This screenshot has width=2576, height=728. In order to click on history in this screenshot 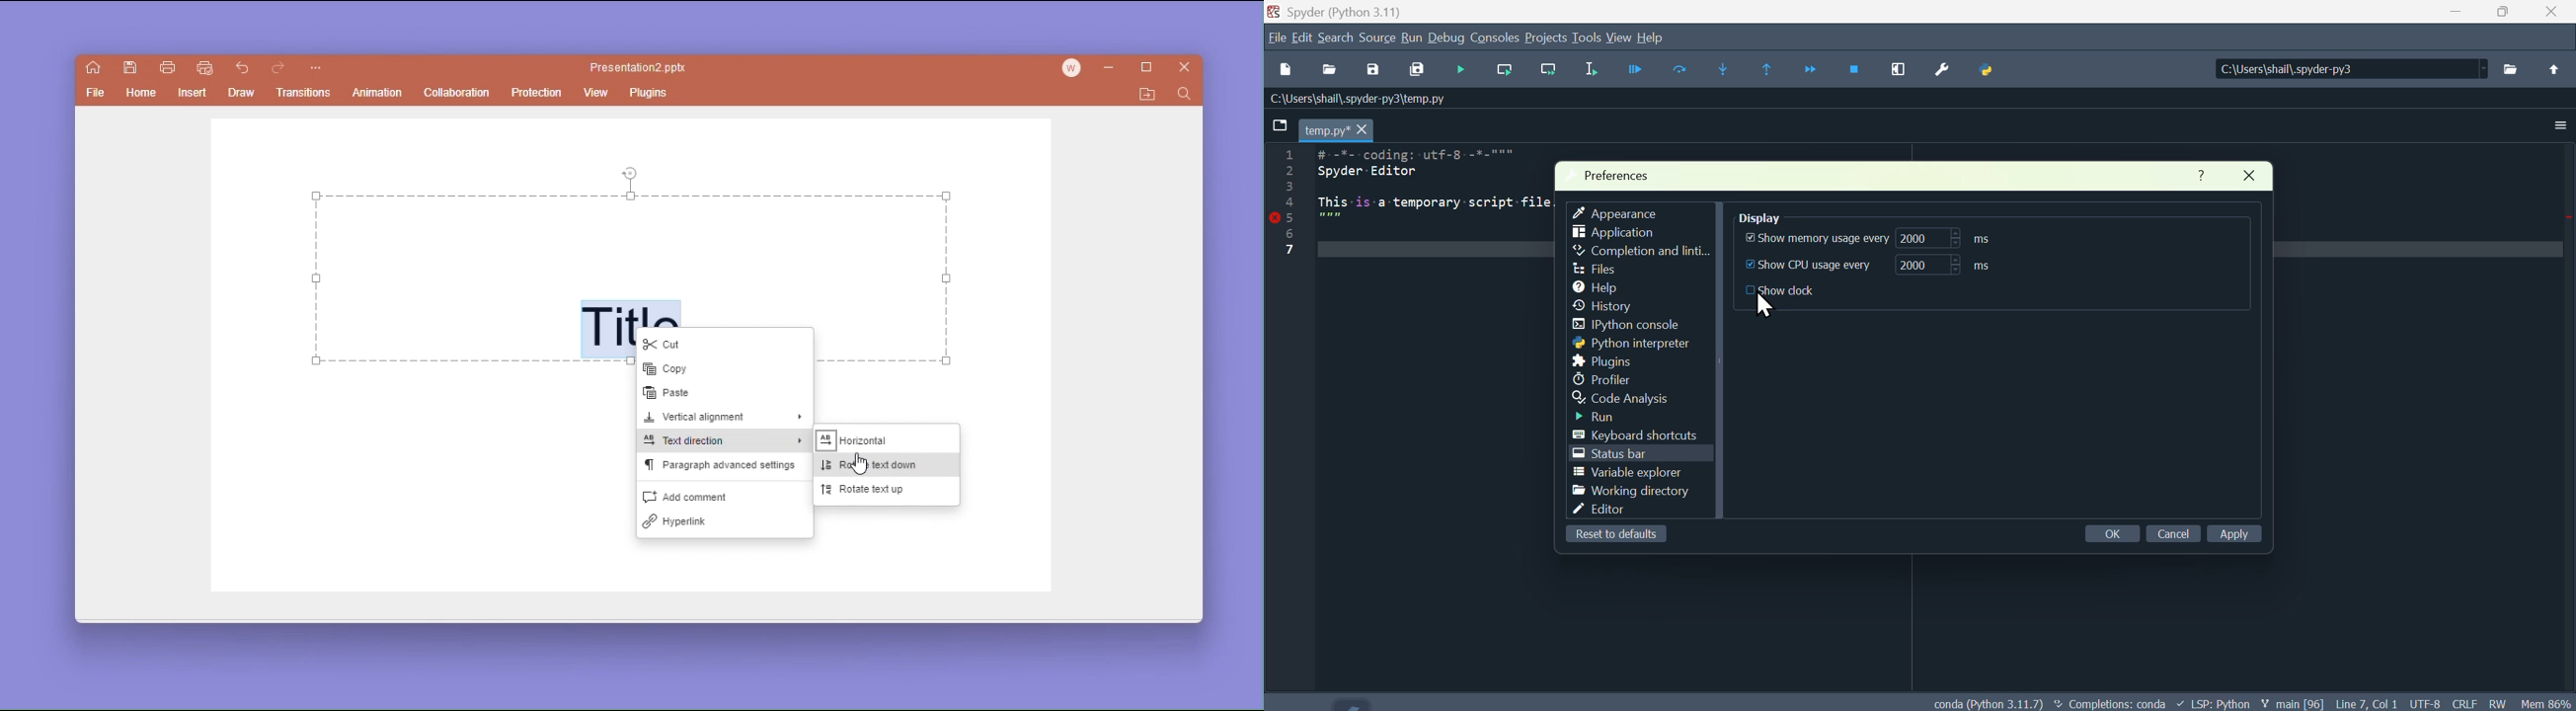, I will do `click(1614, 306)`.